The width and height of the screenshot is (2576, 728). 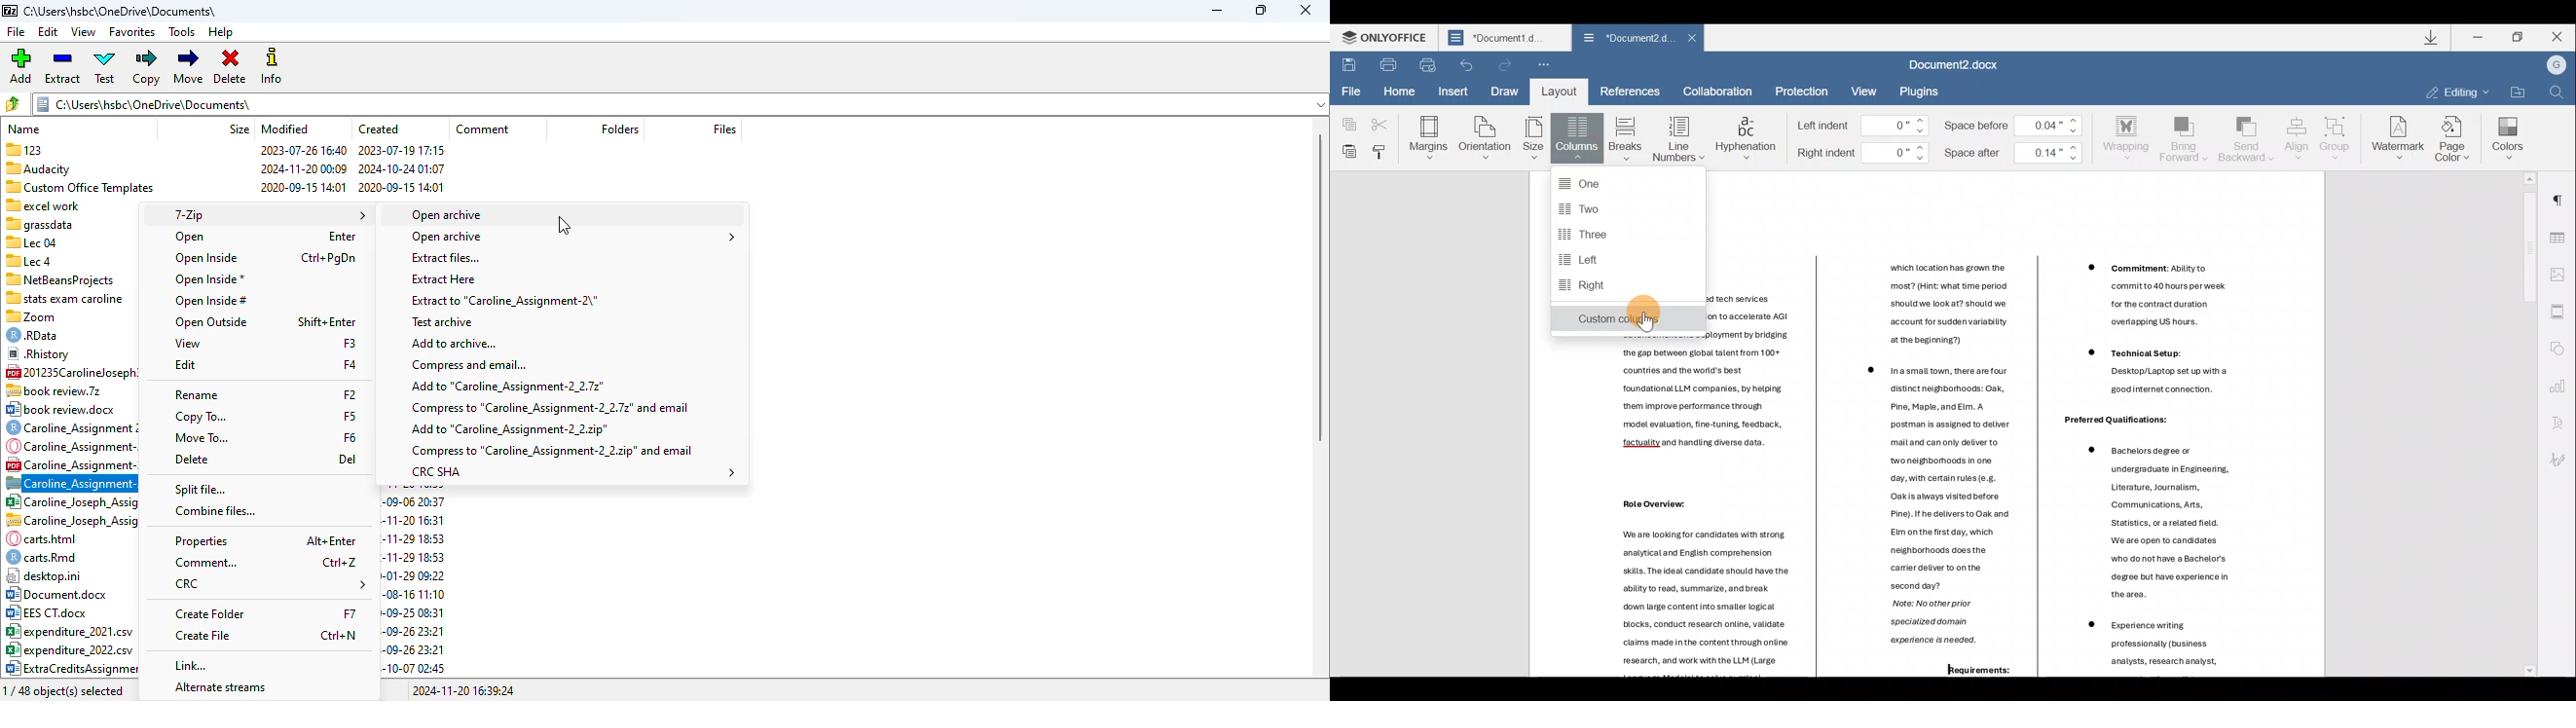 I want to click on info, so click(x=273, y=66).